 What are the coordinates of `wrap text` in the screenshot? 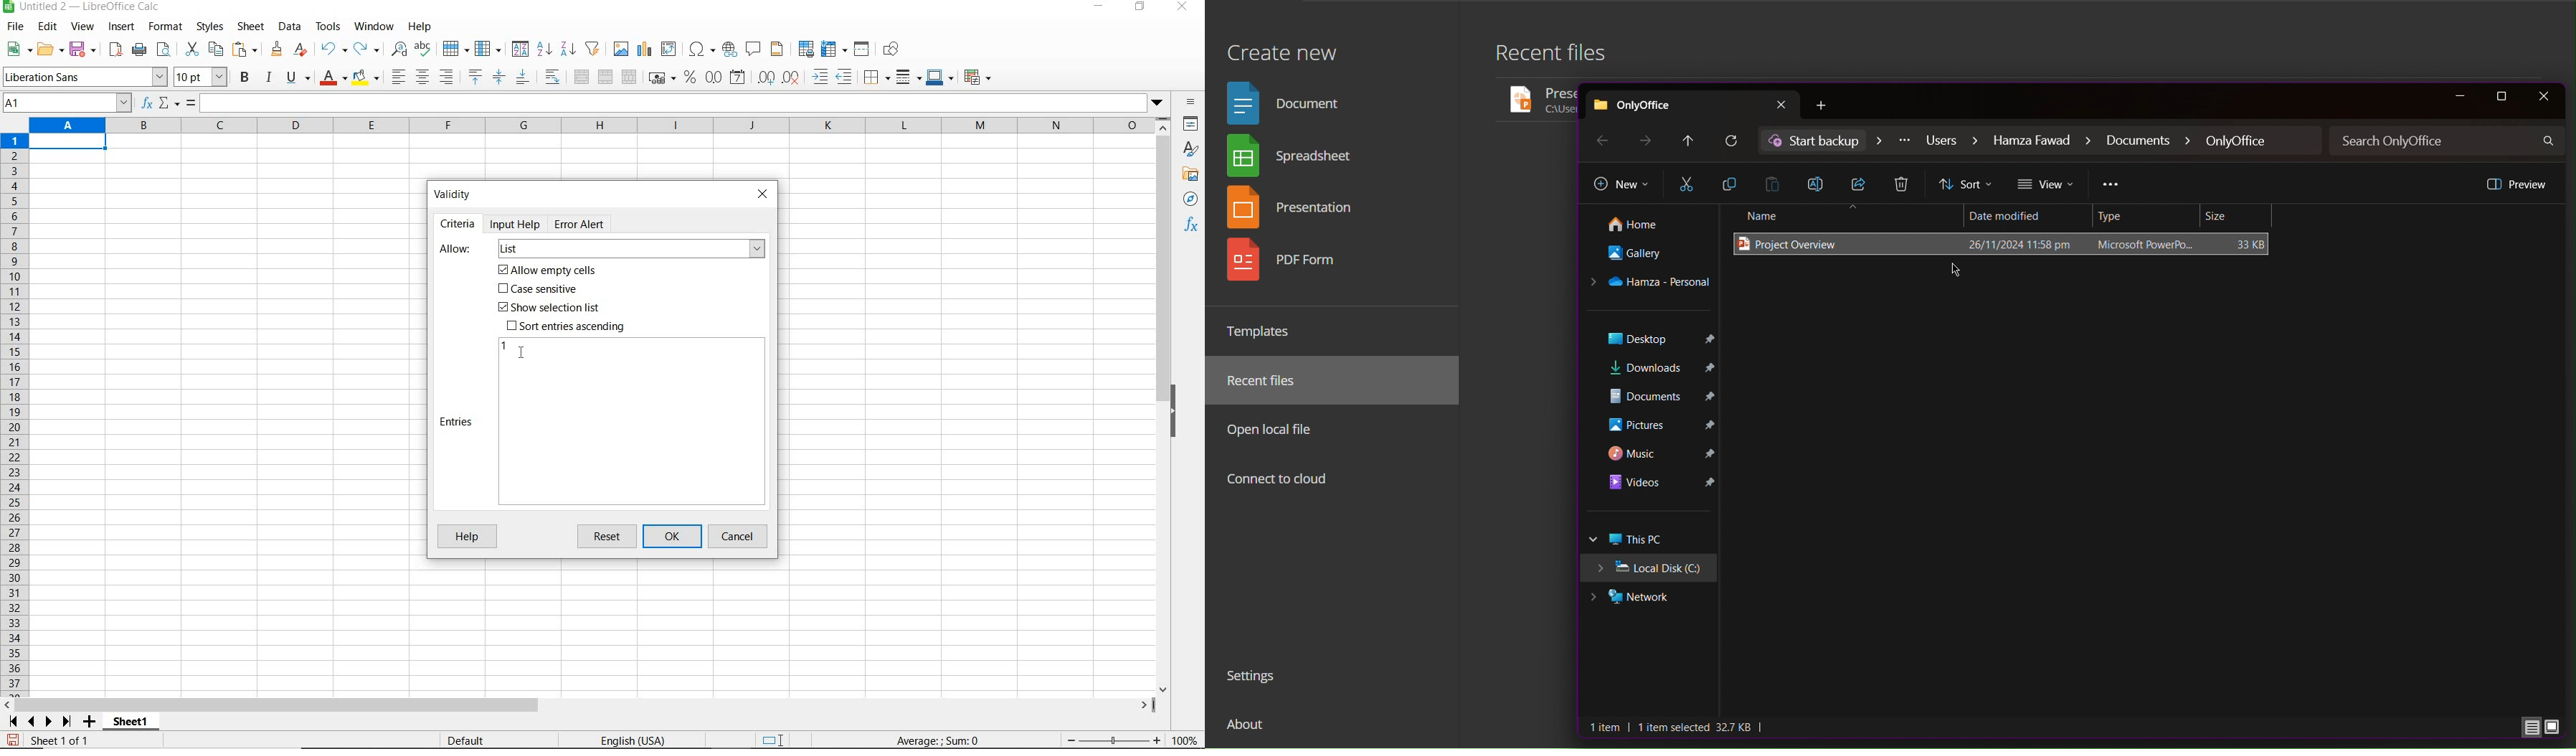 It's located at (554, 76).